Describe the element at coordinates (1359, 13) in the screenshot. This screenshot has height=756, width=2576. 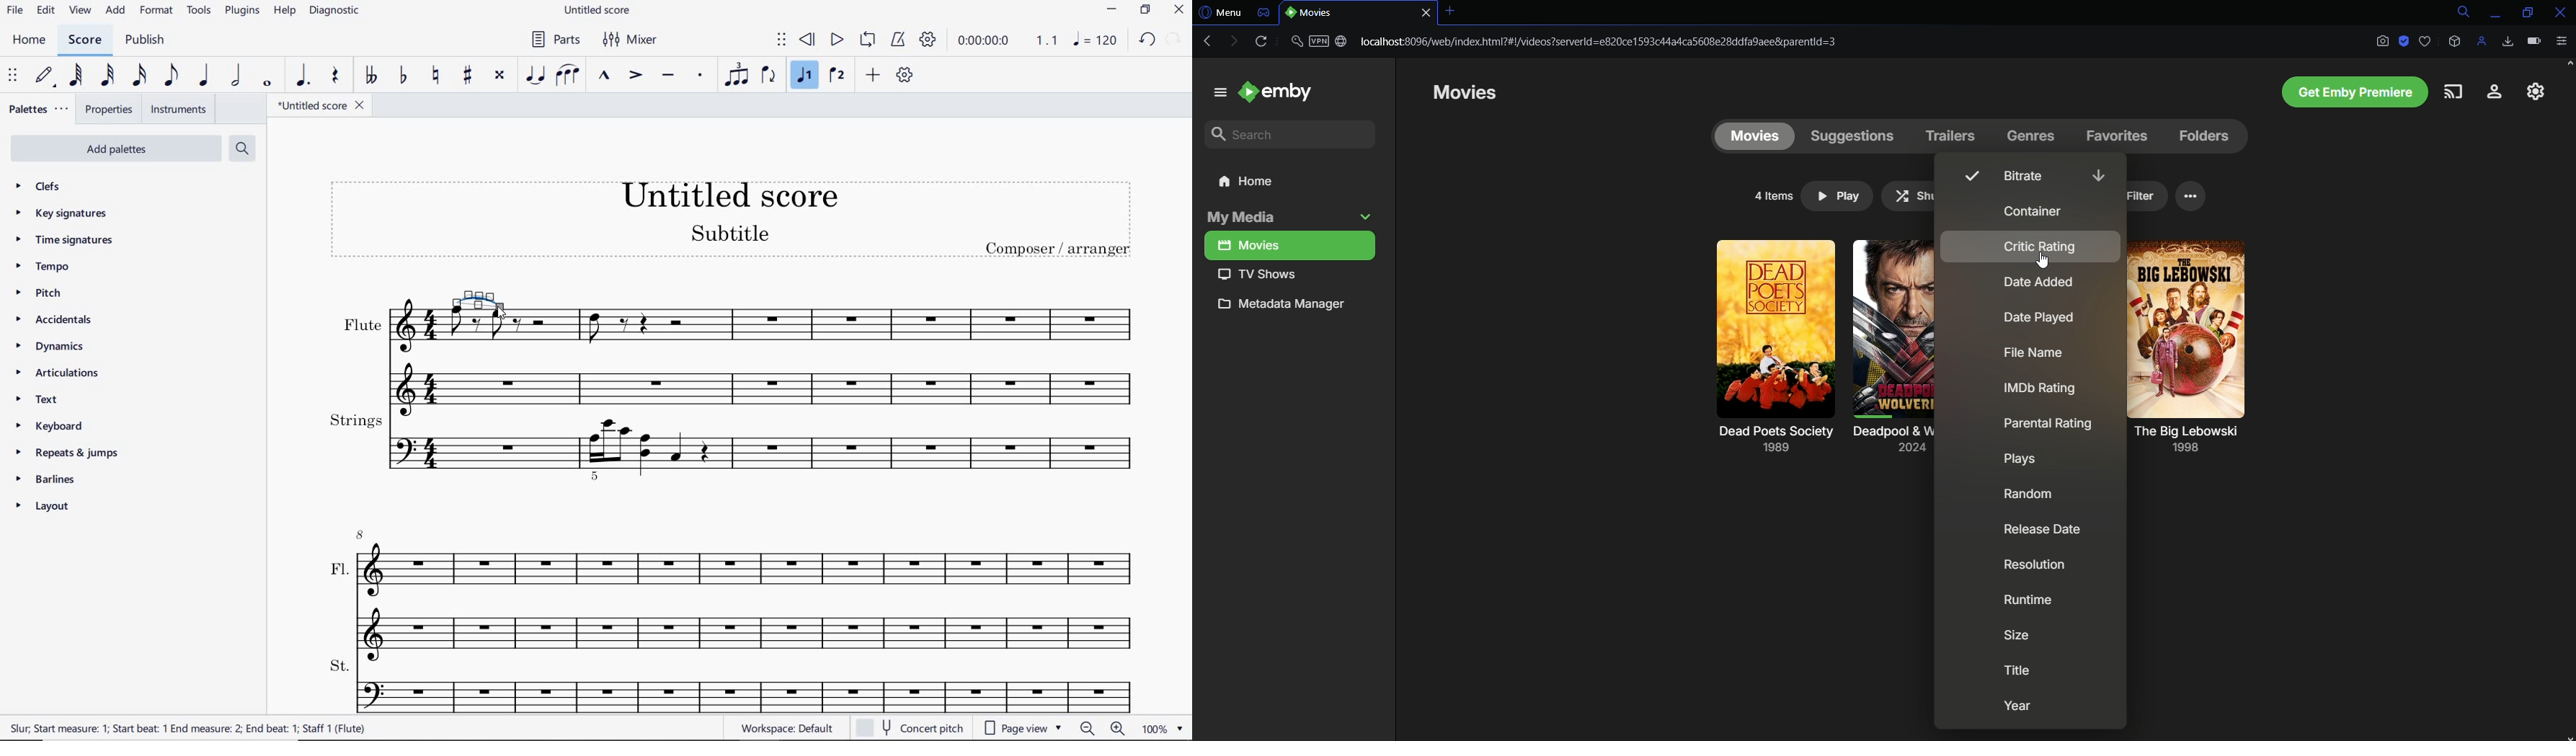
I see `Tab 1` at that location.